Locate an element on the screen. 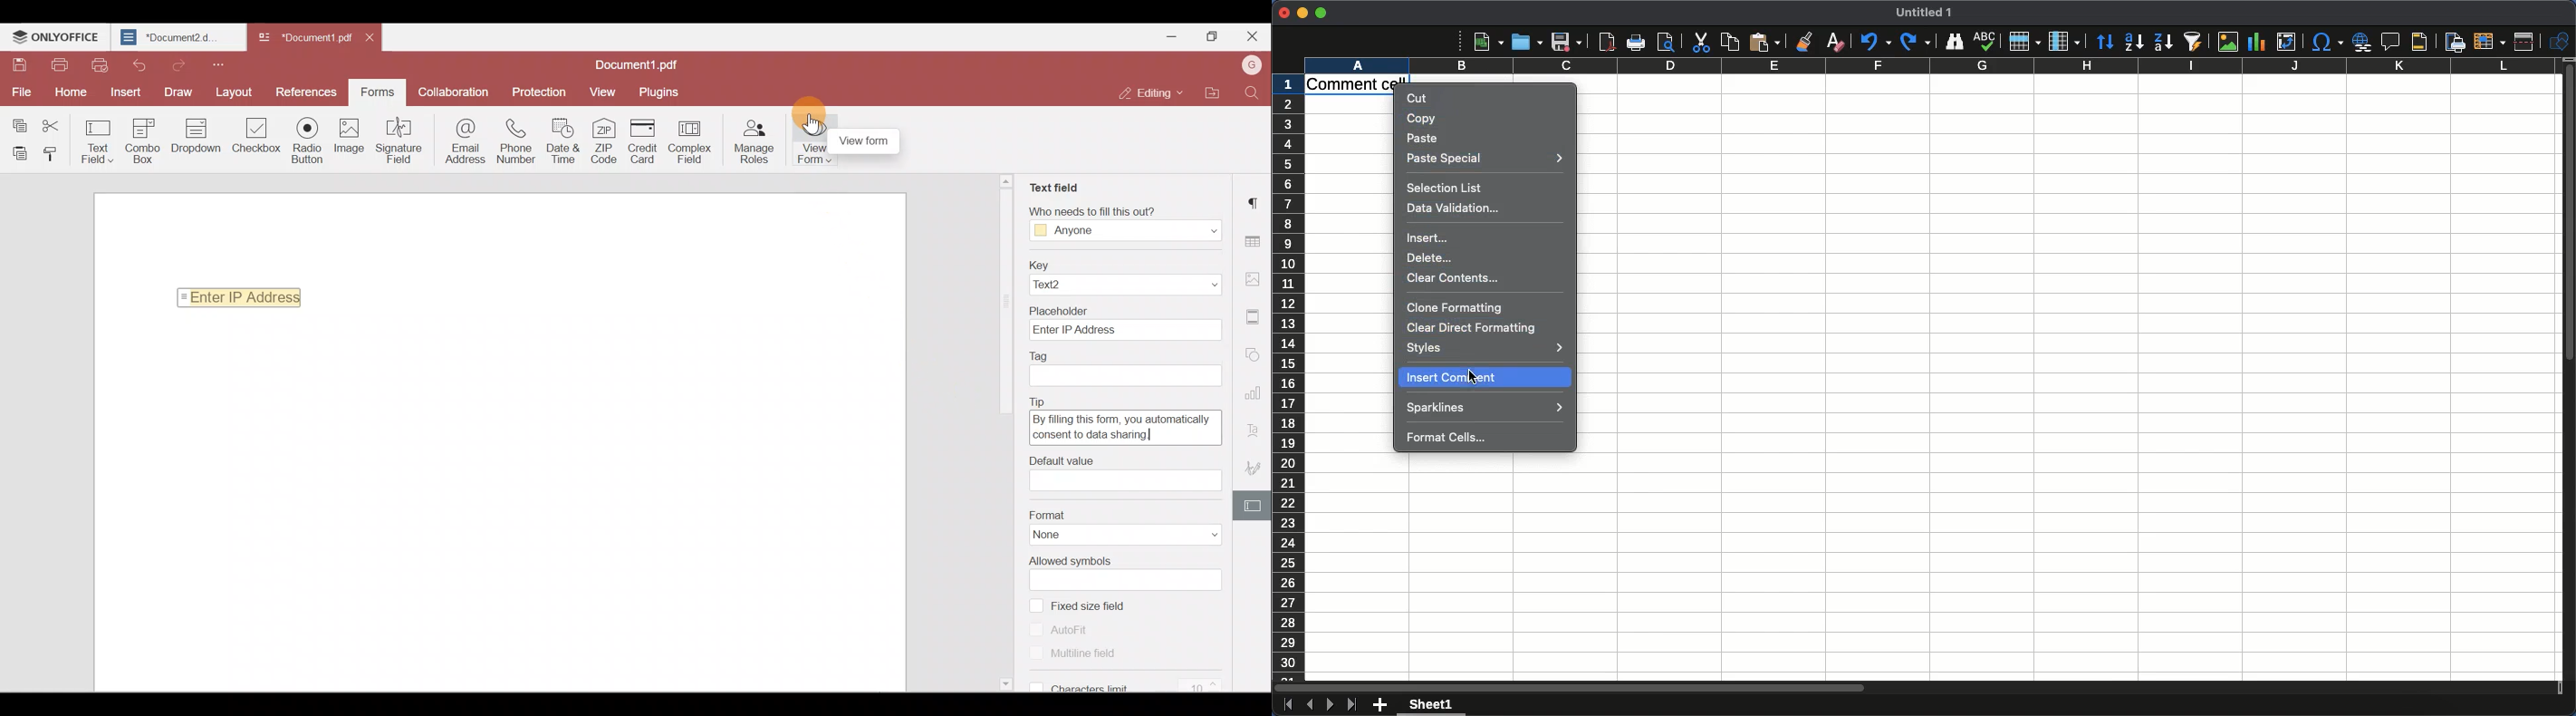  Dropdown is located at coordinates (1187, 285).